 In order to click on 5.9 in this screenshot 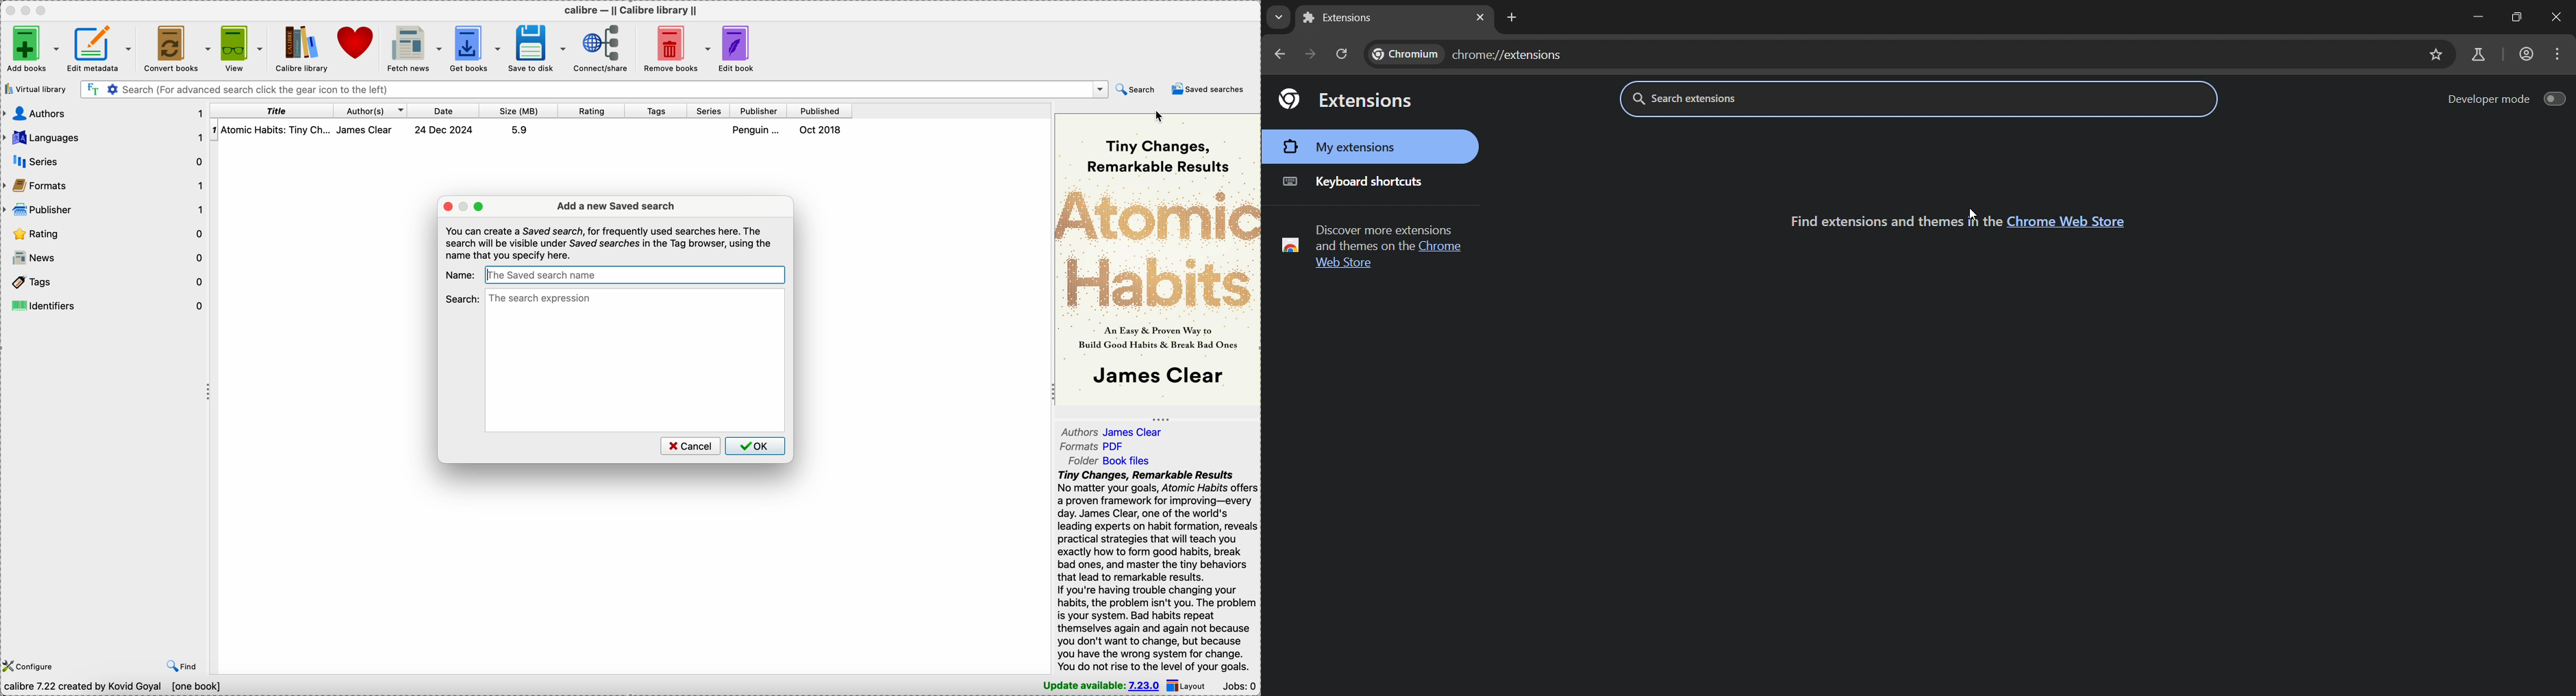, I will do `click(519, 130)`.